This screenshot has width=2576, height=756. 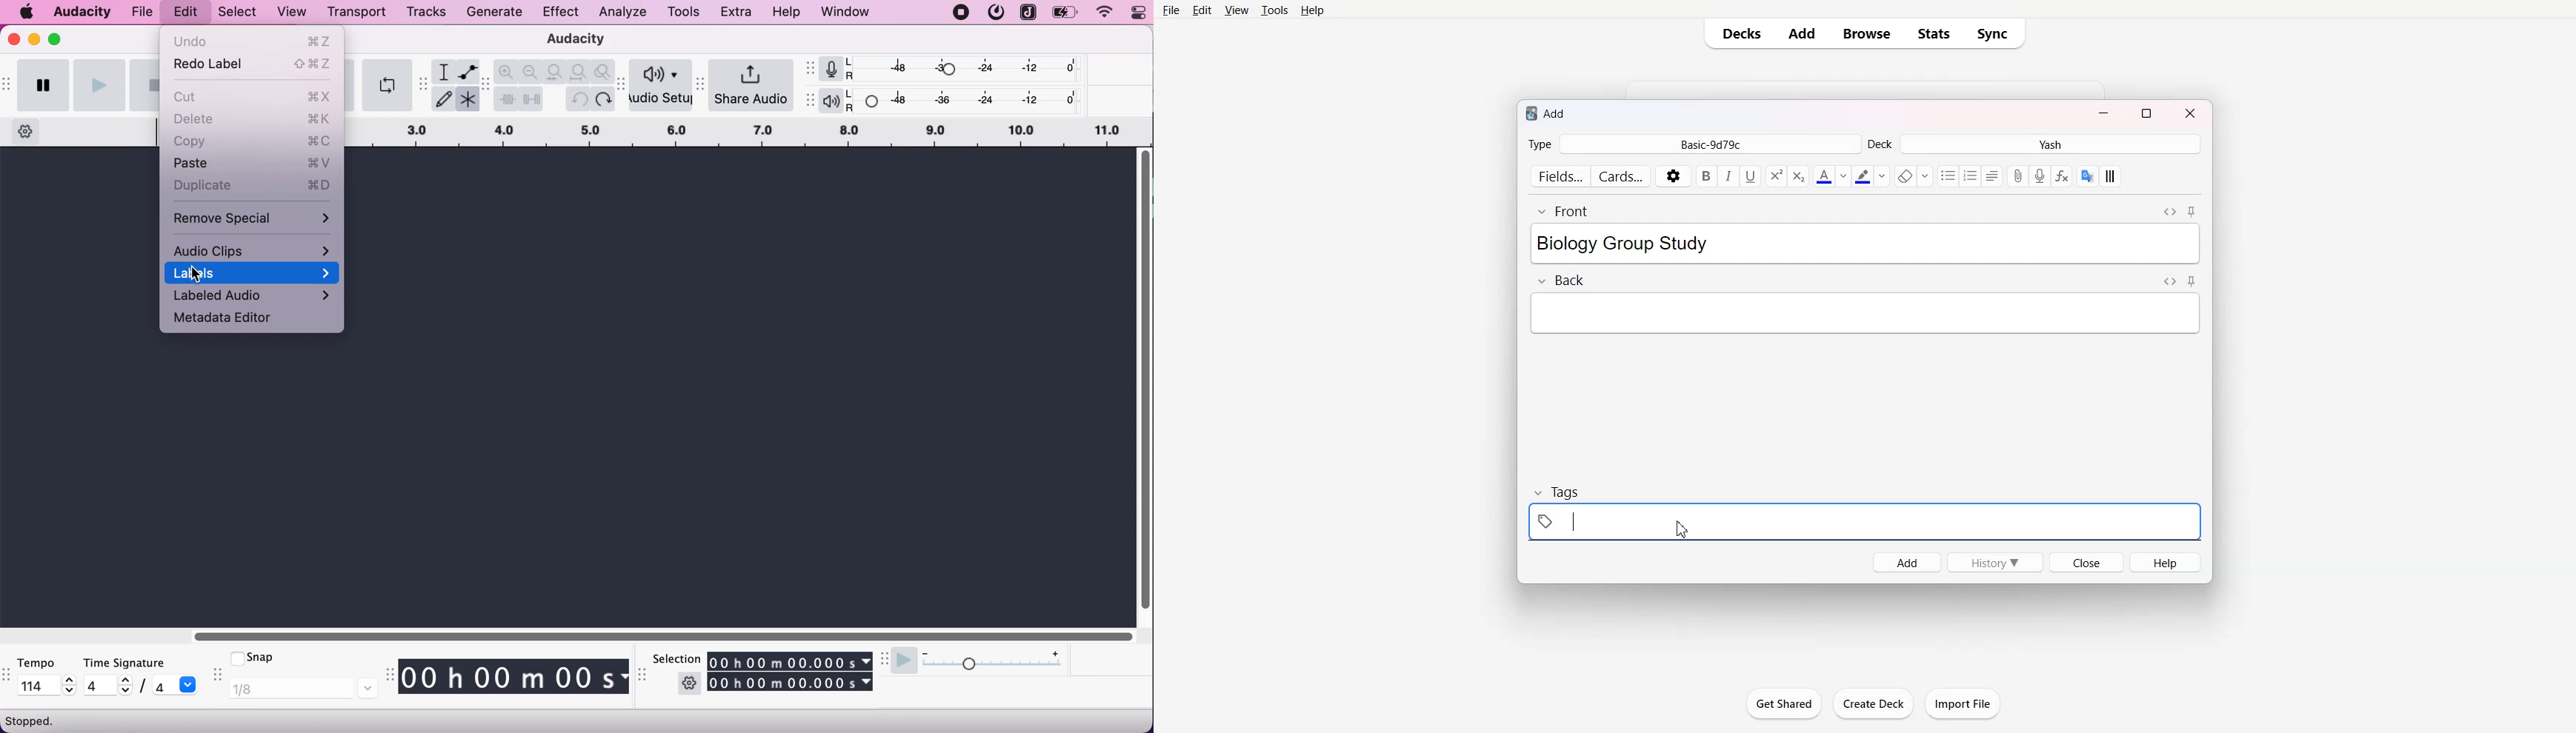 What do you see at coordinates (1571, 521) in the screenshot?
I see `text cursor` at bounding box center [1571, 521].